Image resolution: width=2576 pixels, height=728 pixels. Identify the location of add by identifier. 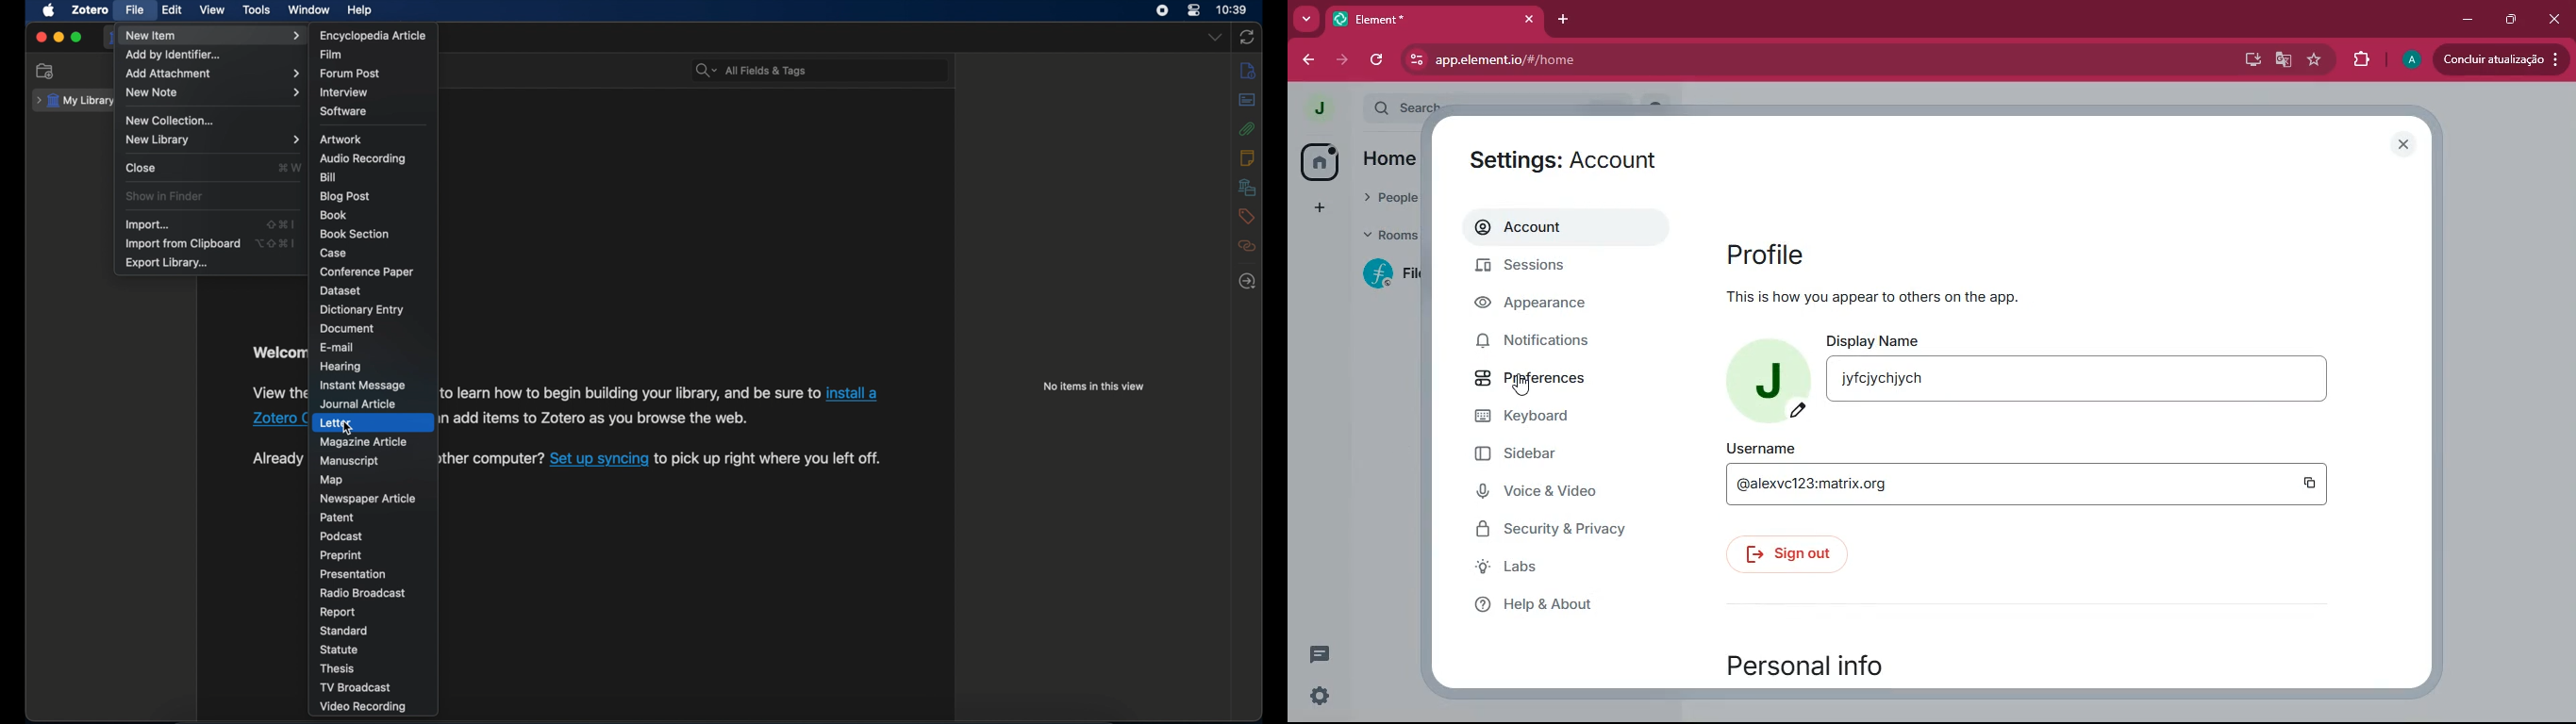
(176, 55).